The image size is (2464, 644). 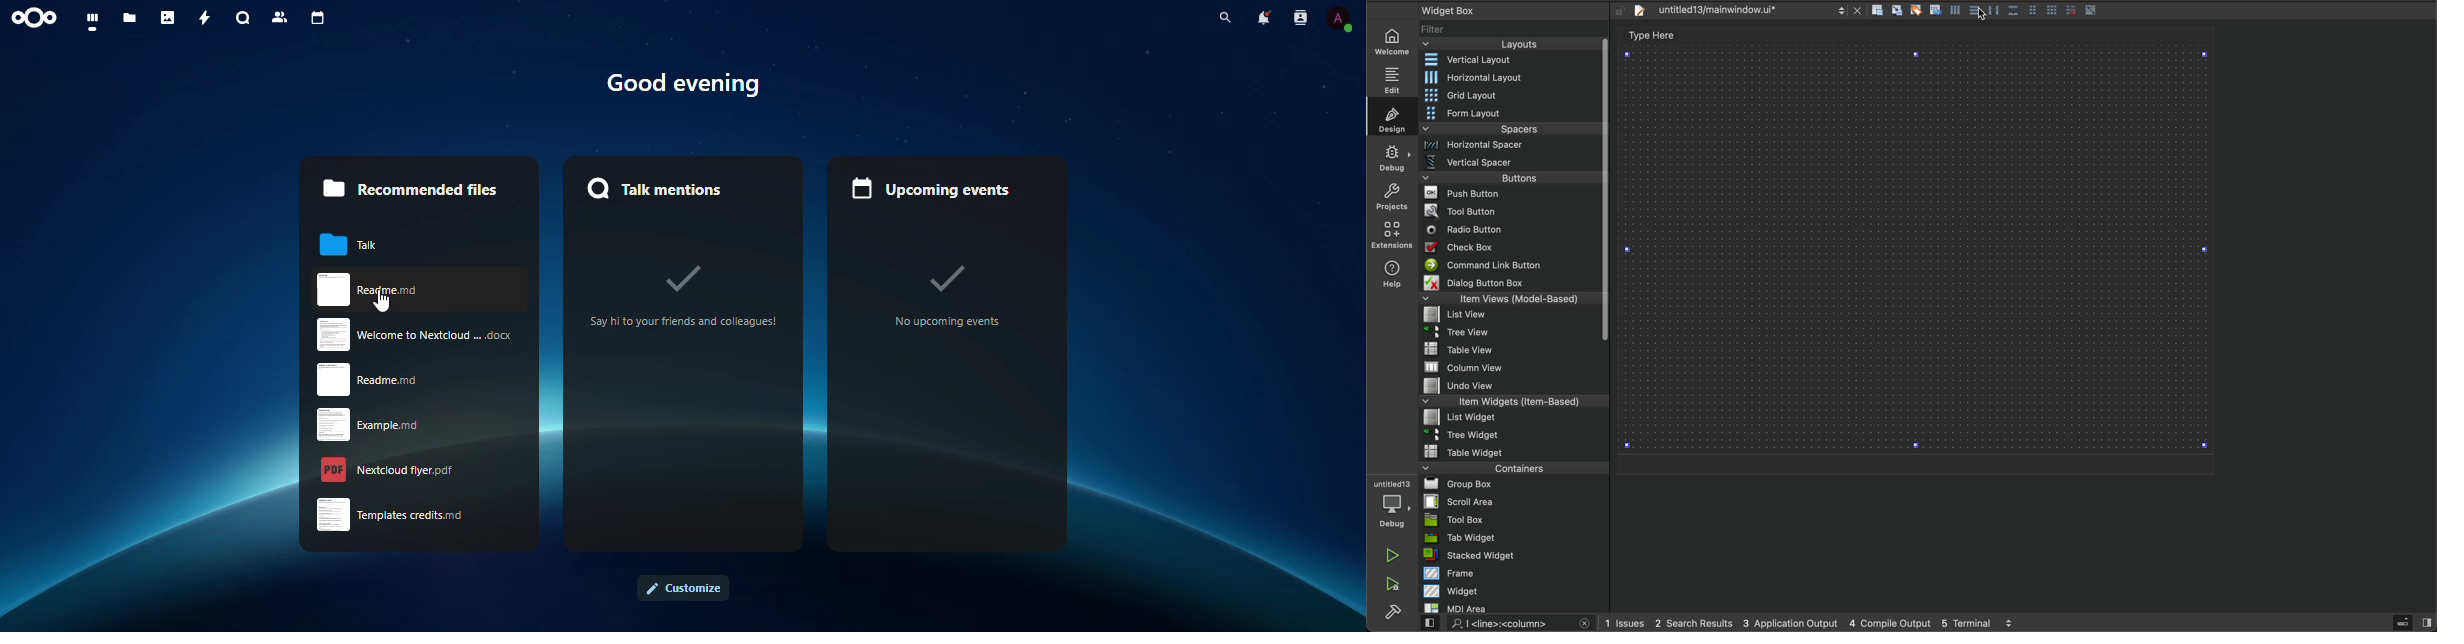 I want to click on table view, so click(x=1510, y=350).